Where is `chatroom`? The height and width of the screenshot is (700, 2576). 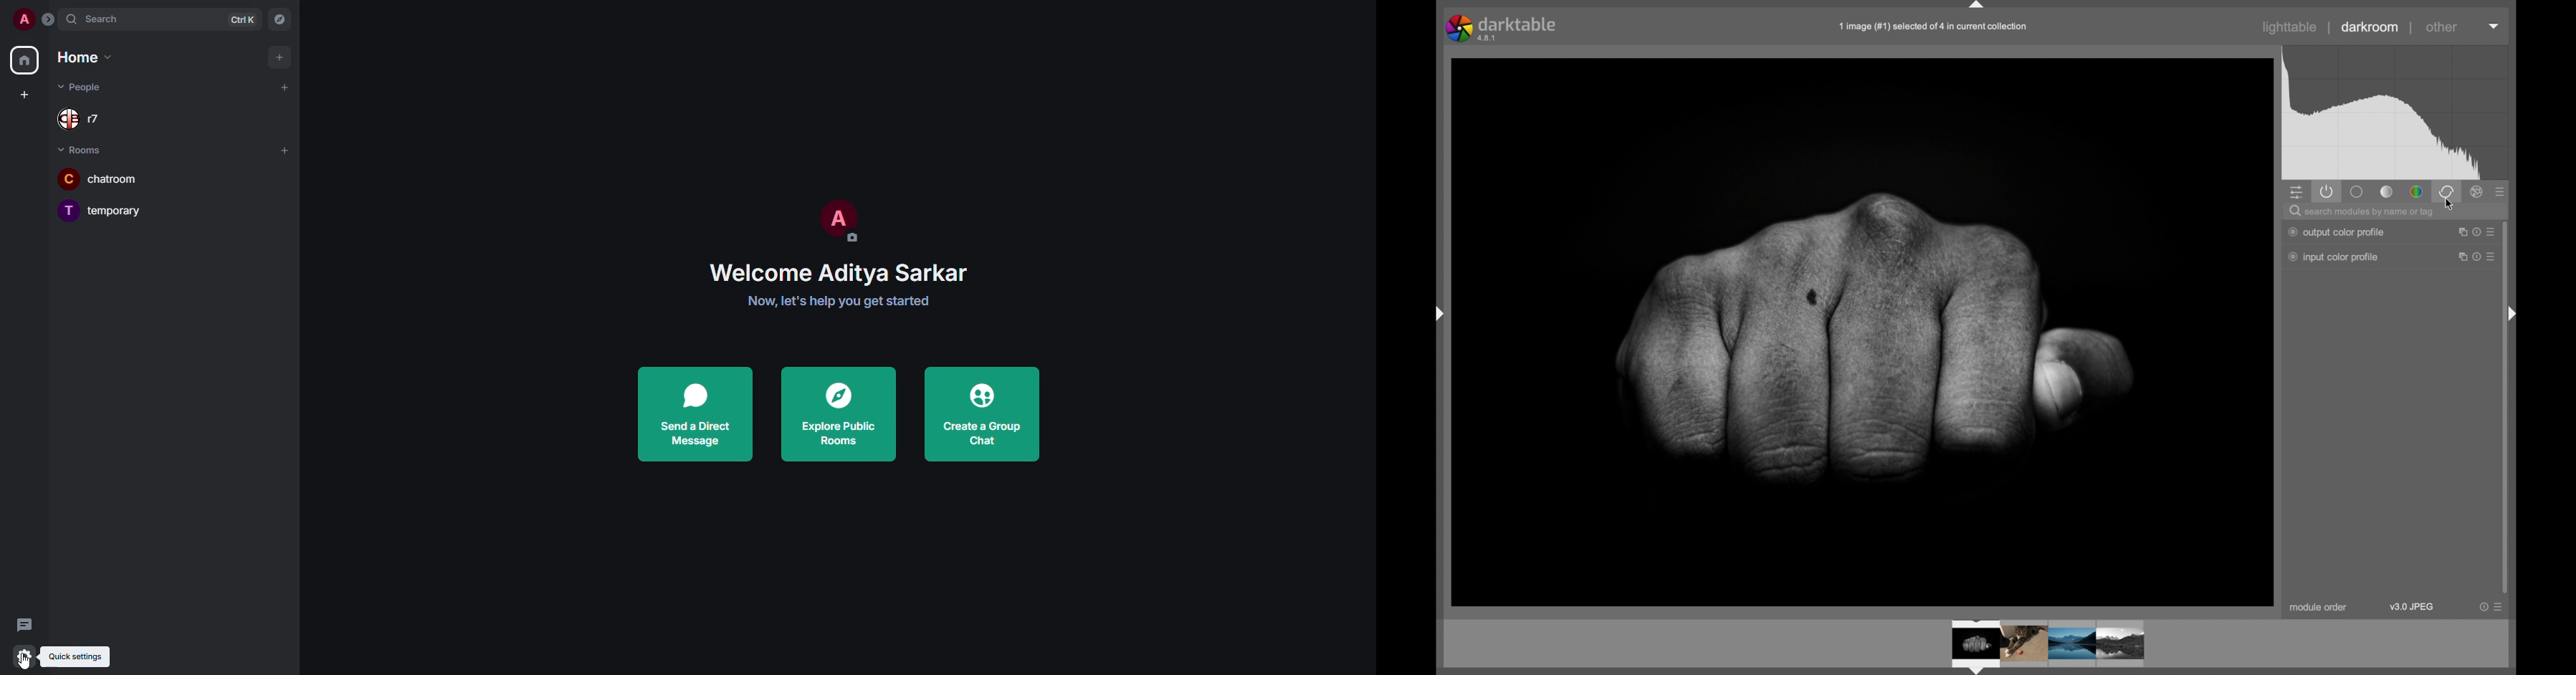
chatroom is located at coordinates (99, 178).